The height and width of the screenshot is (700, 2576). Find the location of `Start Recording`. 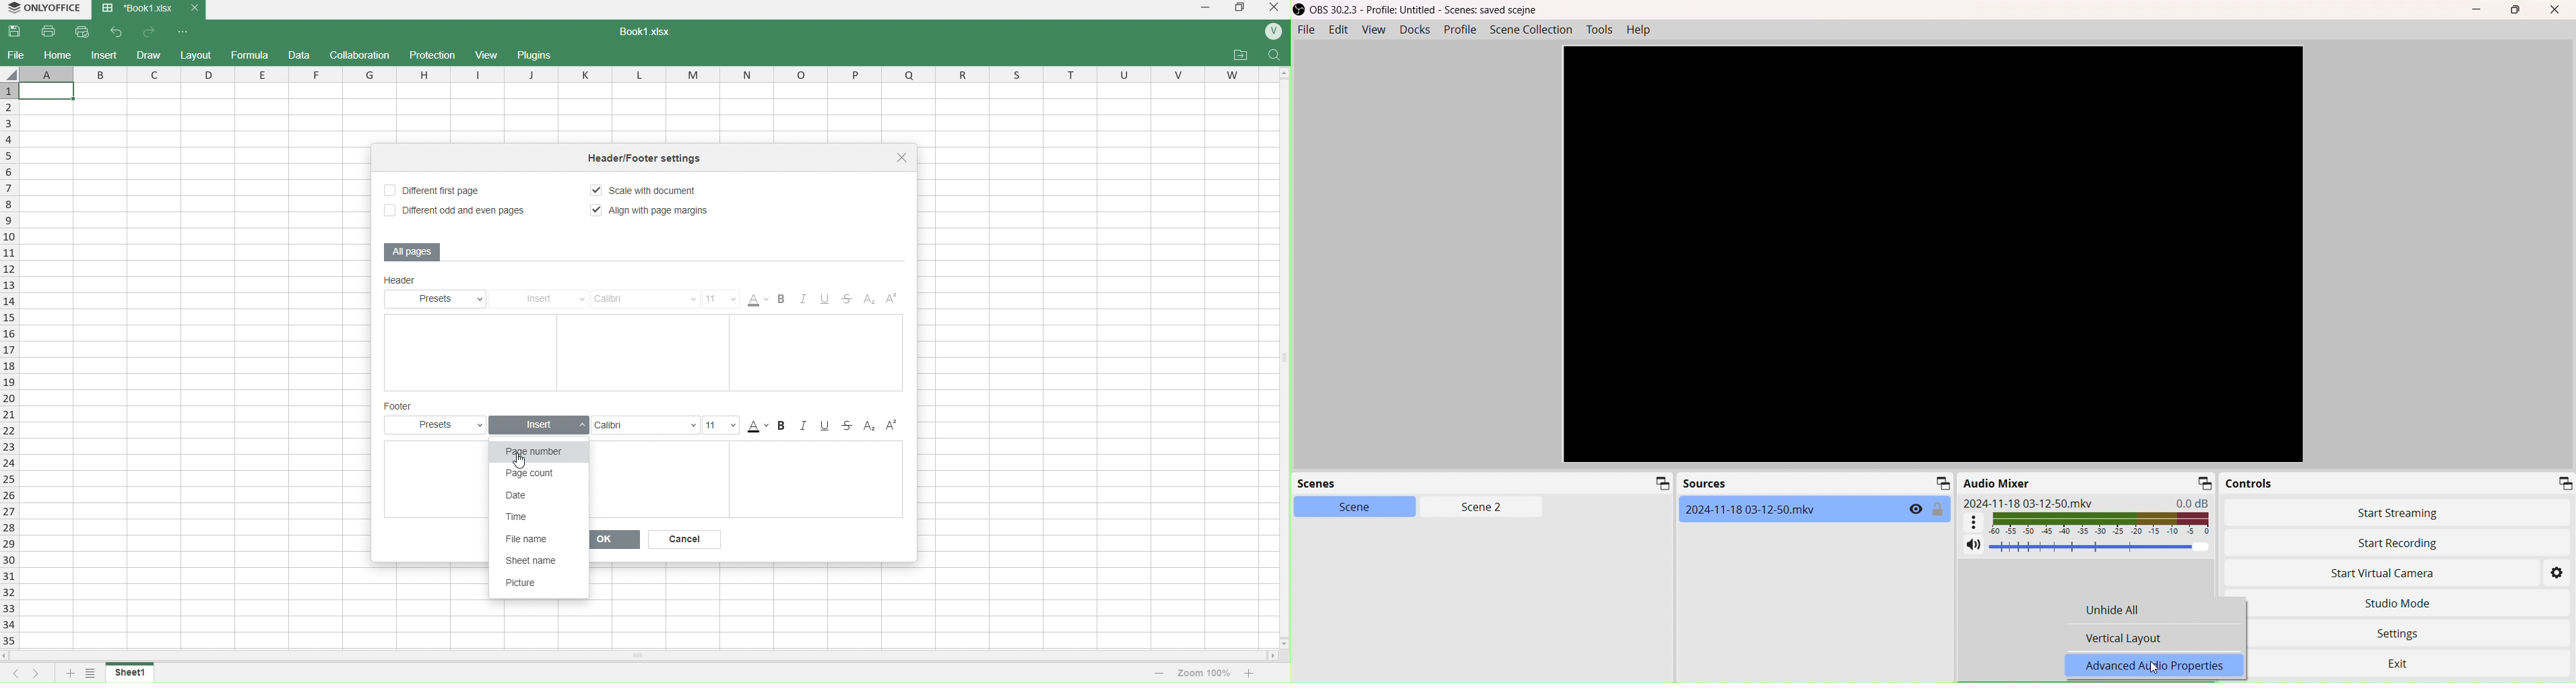

Start Recording is located at coordinates (2351, 543).